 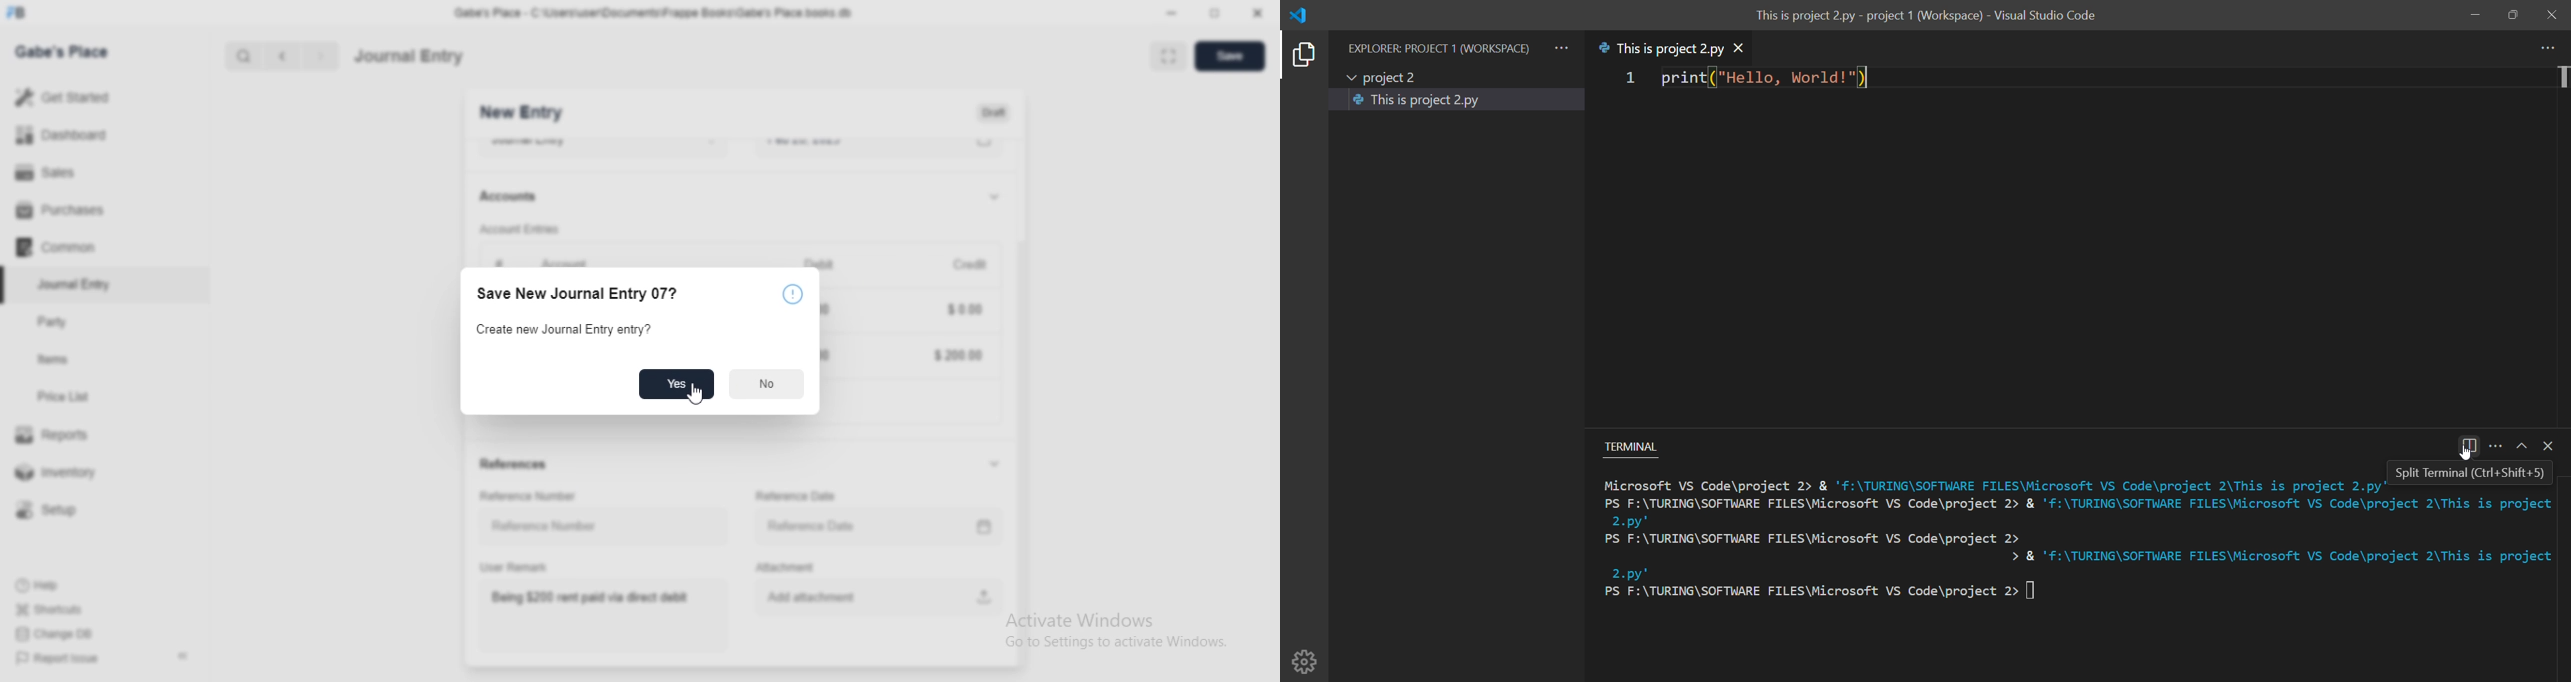 I want to click on This is project 2.py, so click(x=1423, y=101).